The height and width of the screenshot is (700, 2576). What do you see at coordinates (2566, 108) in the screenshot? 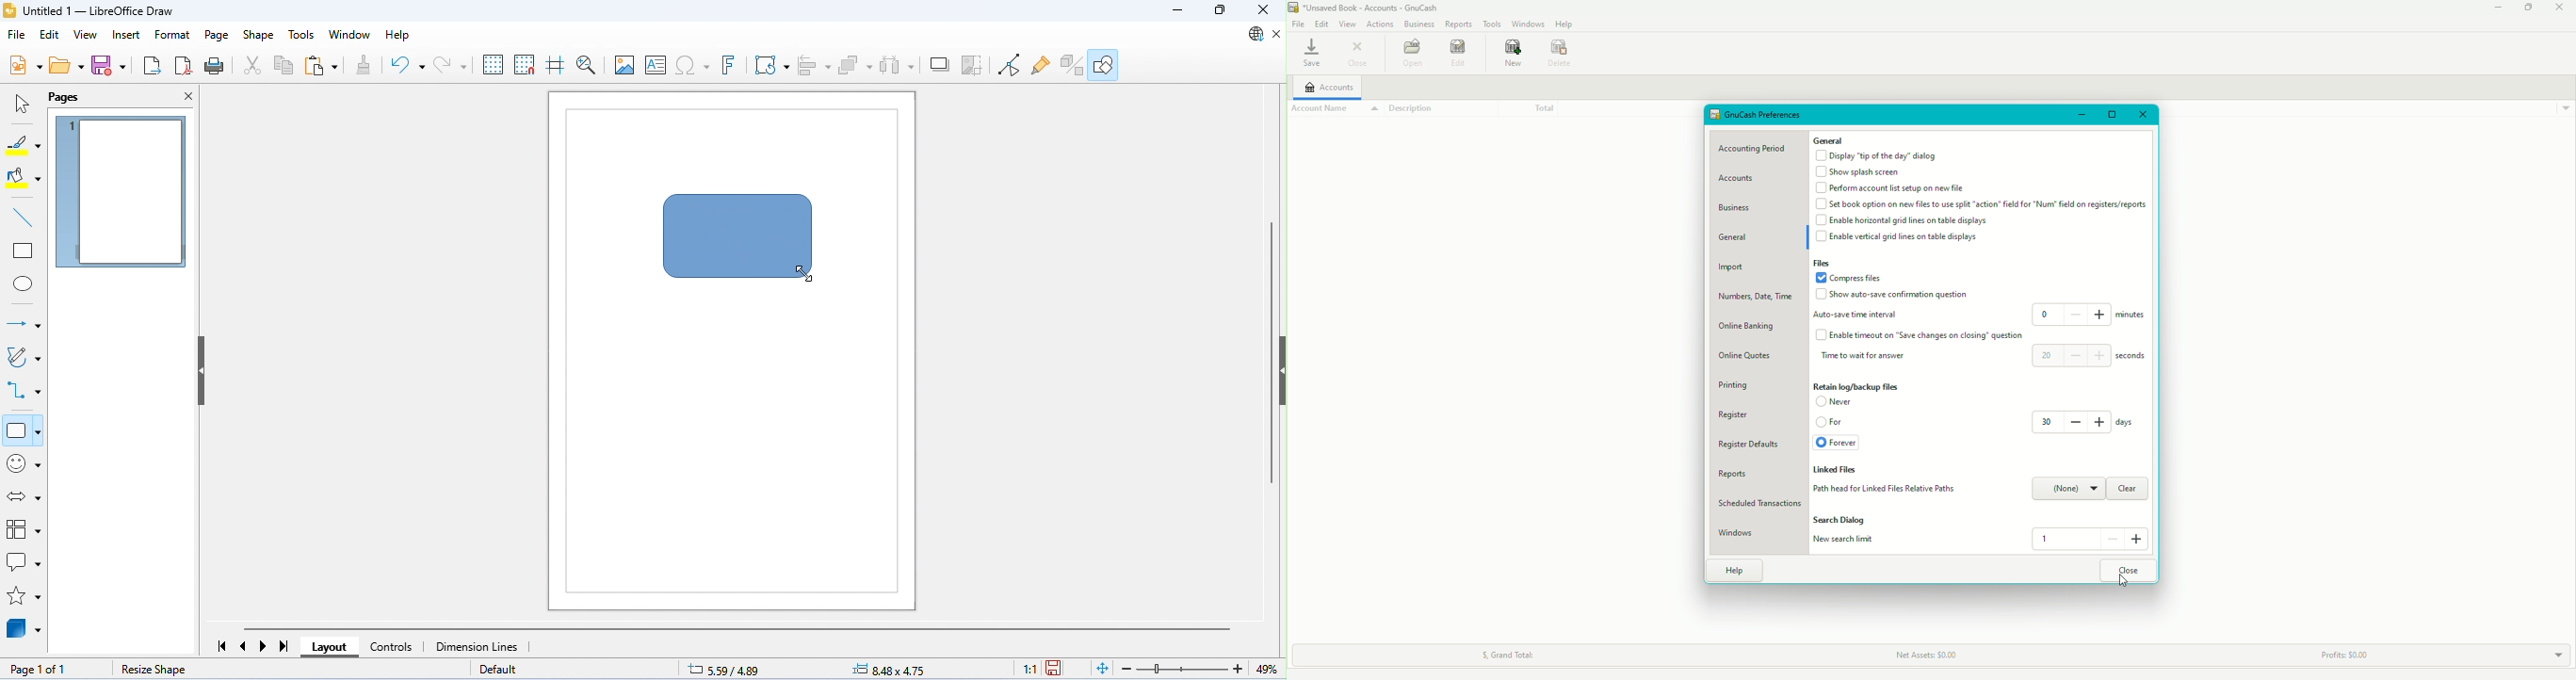
I see `Drop down` at bounding box center [2566, 108].